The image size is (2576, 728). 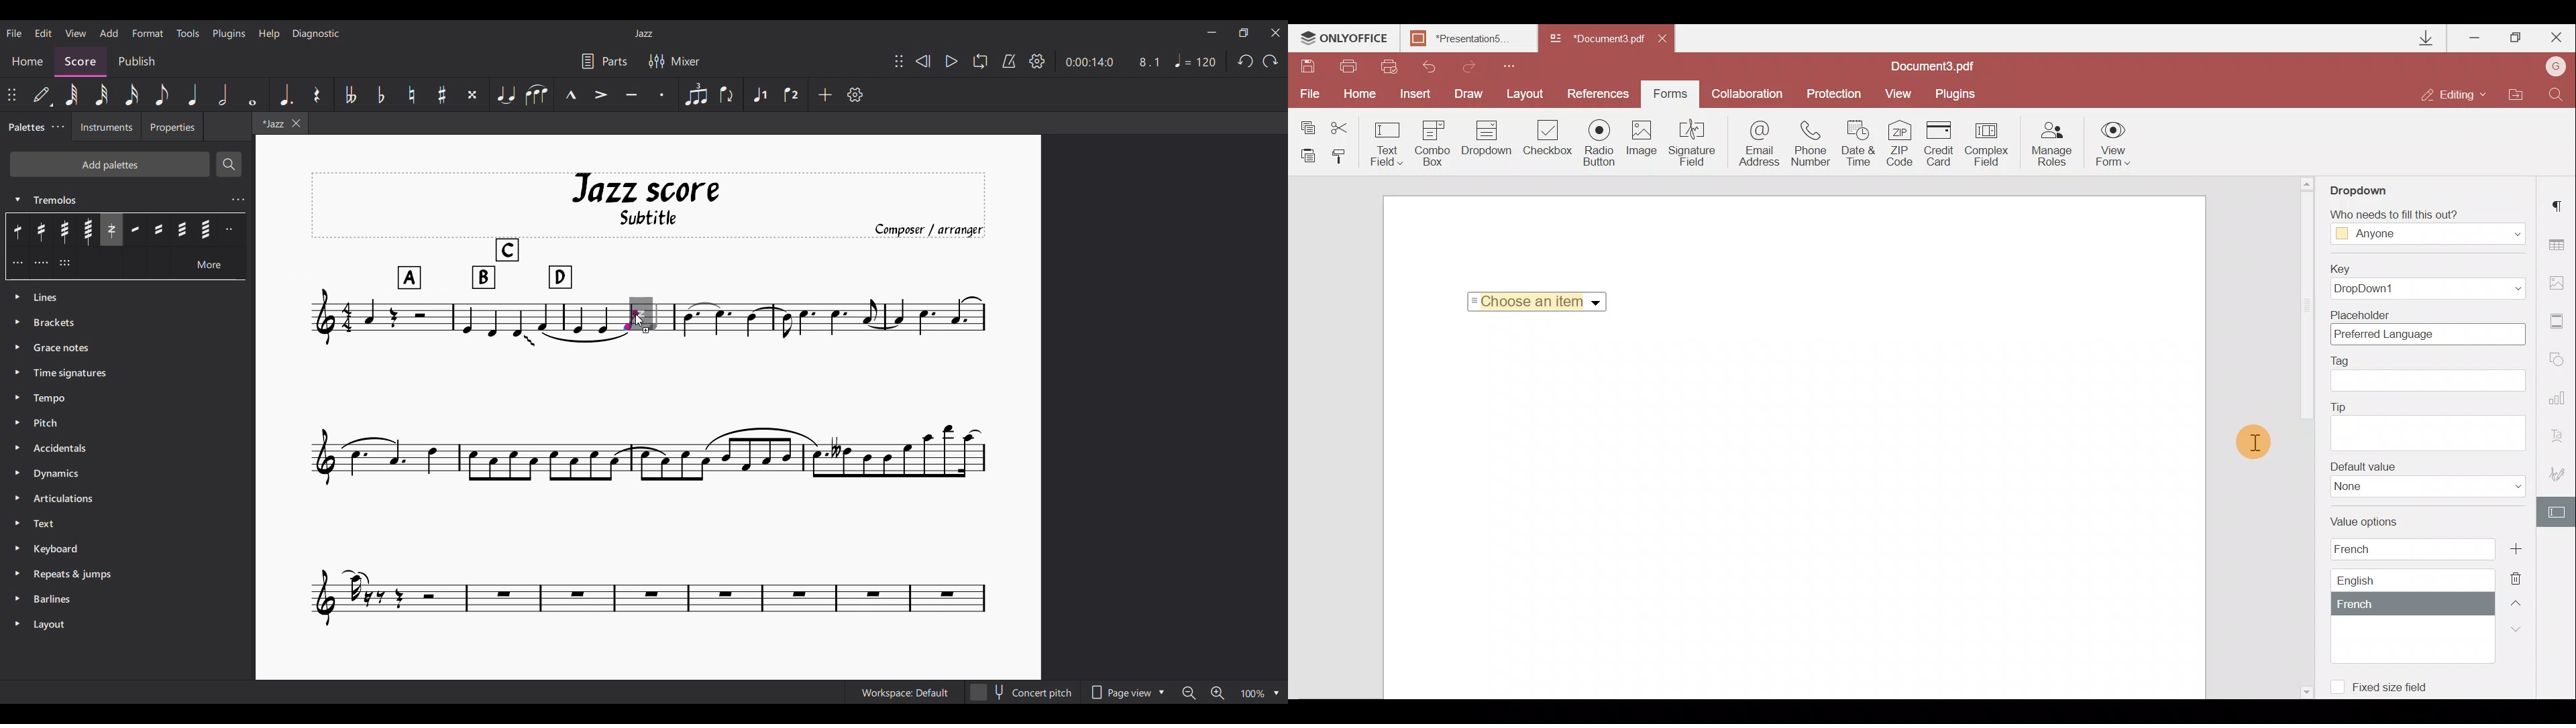 I want to click on Fixed size field, so click(x=2385, y=684).